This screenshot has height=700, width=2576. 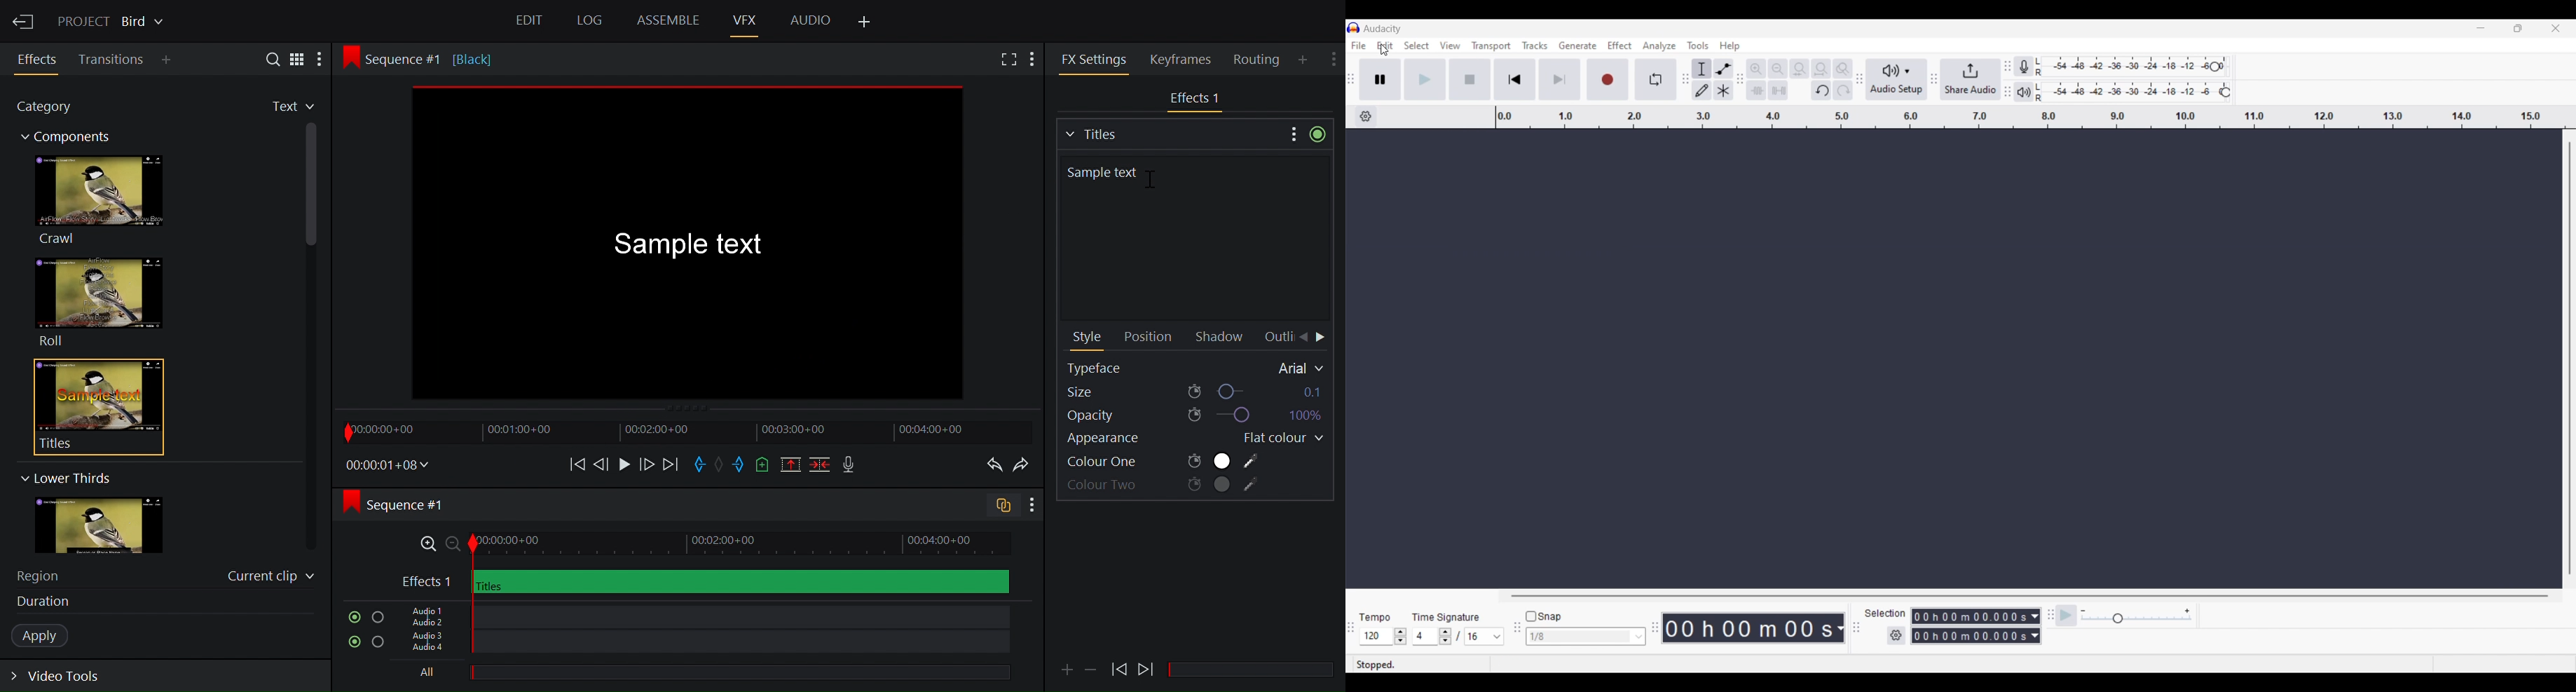 I want to click on Sequence, so click(x=409, y=504).